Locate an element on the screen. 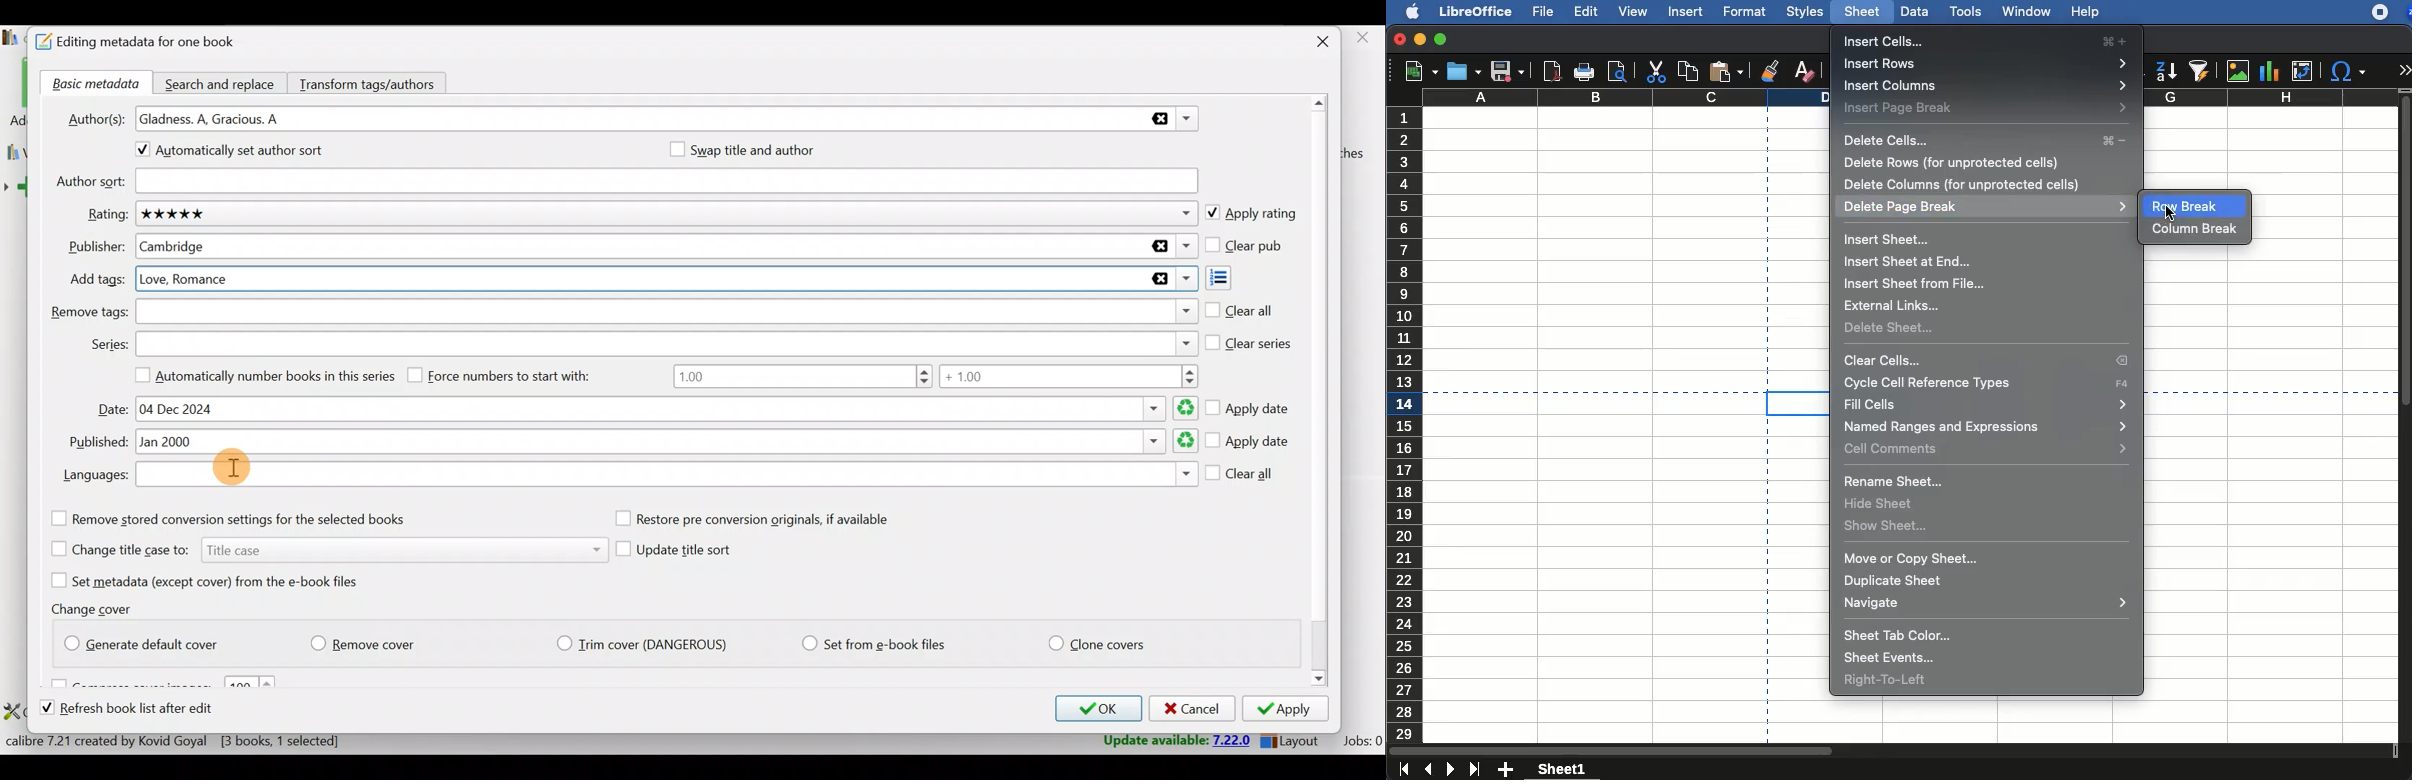  column is located at coordinates (1628, 98).